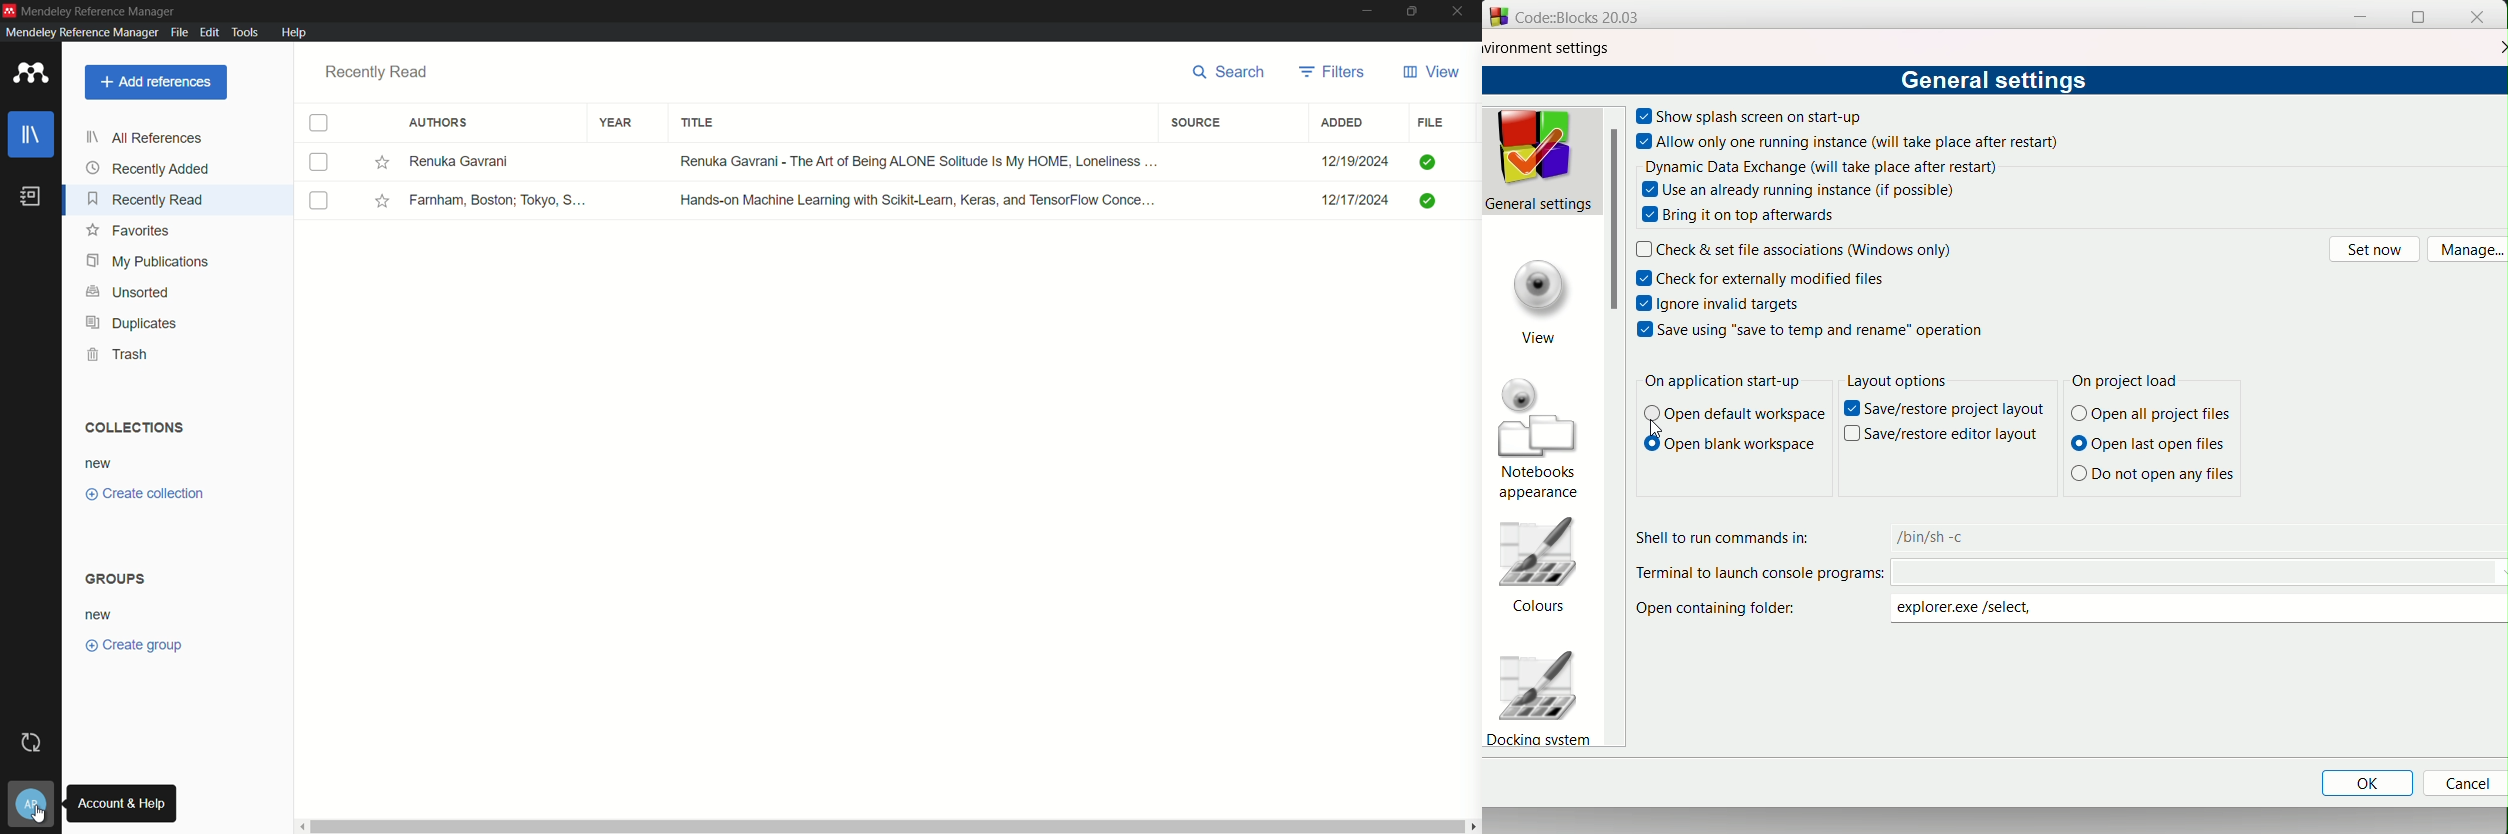 The height and width of the screenshot is (840, 2520). I want to click on layout options, so click(1895, 382).